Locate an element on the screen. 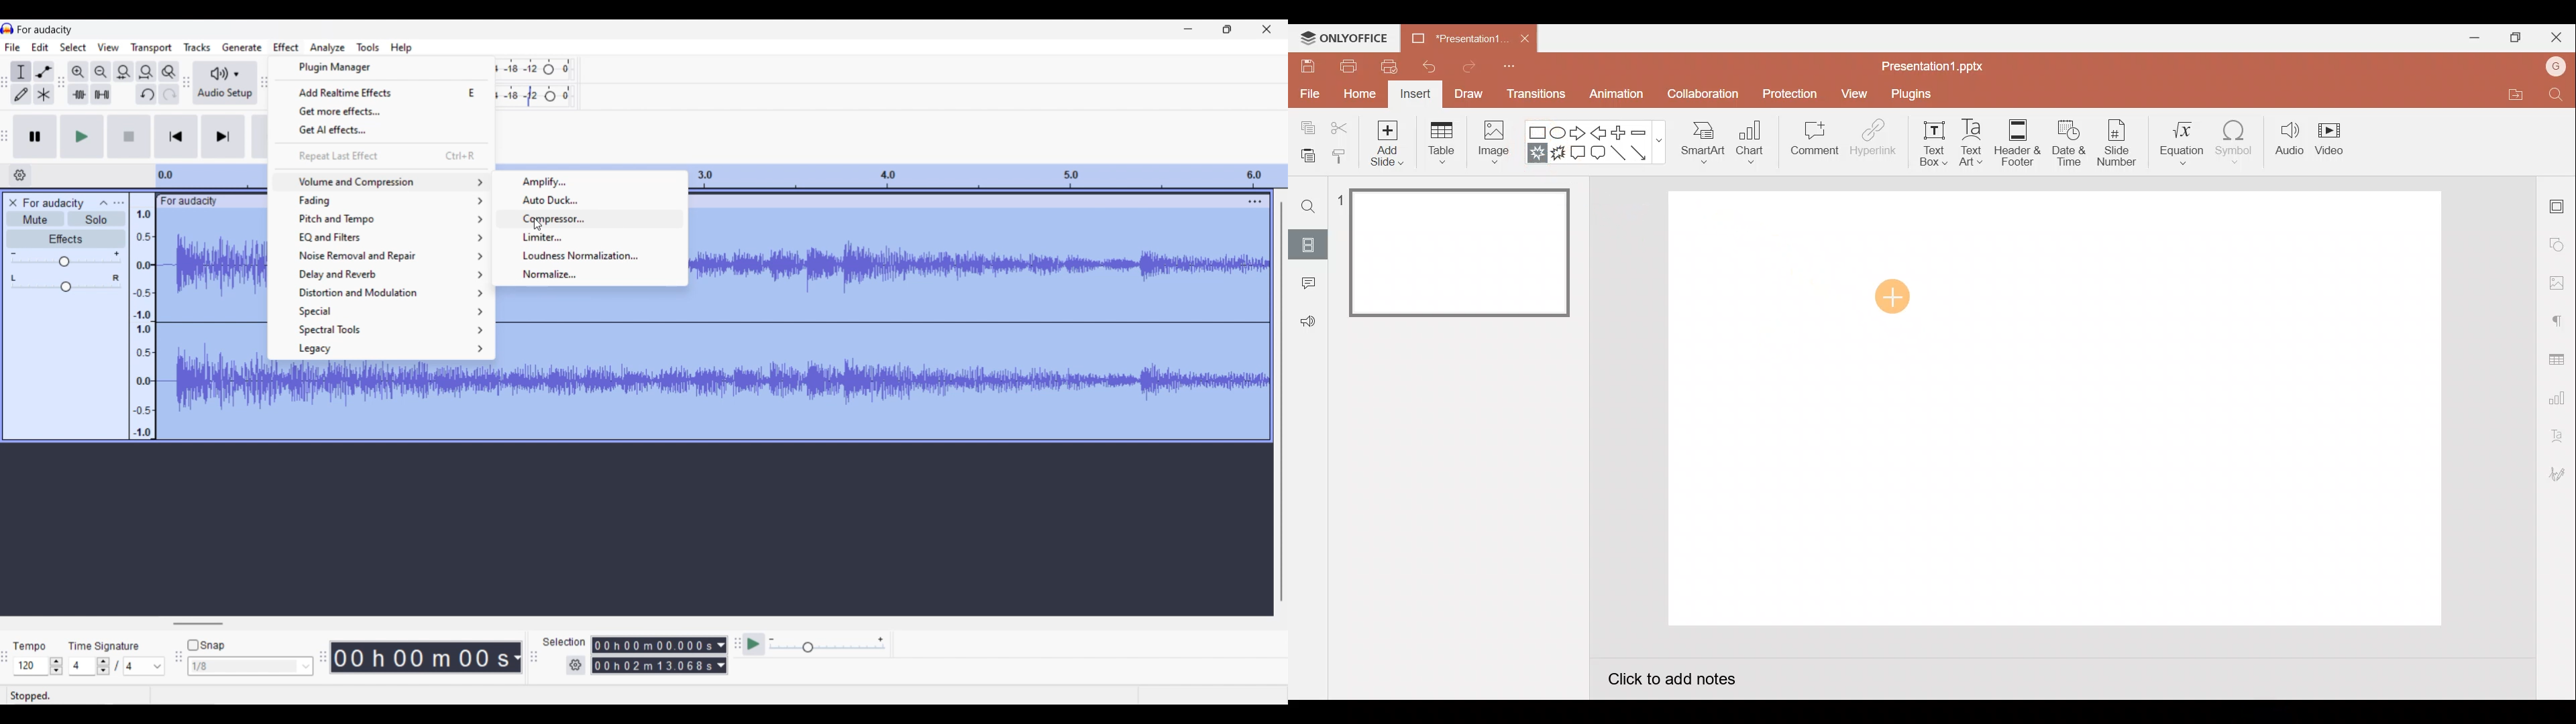 The width and height of the screenshot is (2576, 728). Pause is located at coordinates (36, 137).